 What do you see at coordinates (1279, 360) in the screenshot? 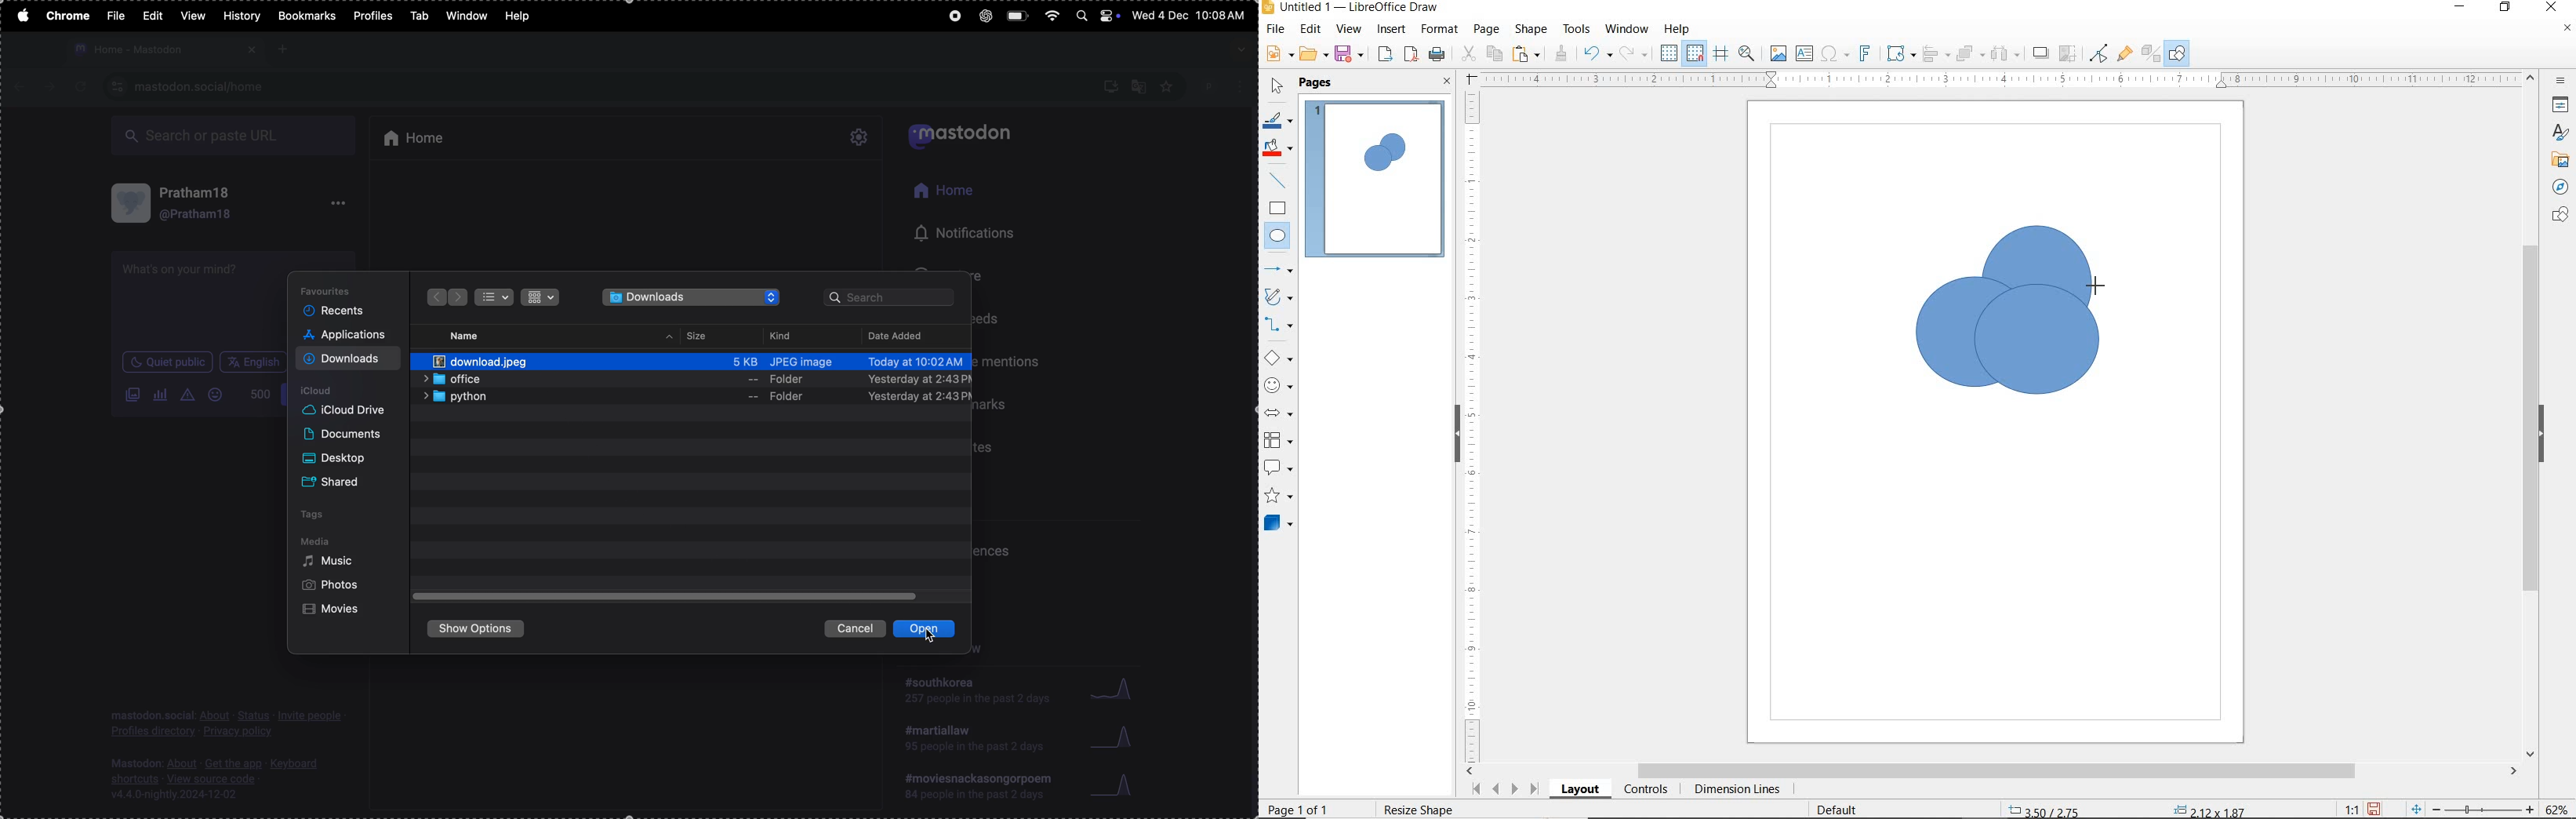
I see `BASIC SHAPES` at bounding box center [1279, 360].